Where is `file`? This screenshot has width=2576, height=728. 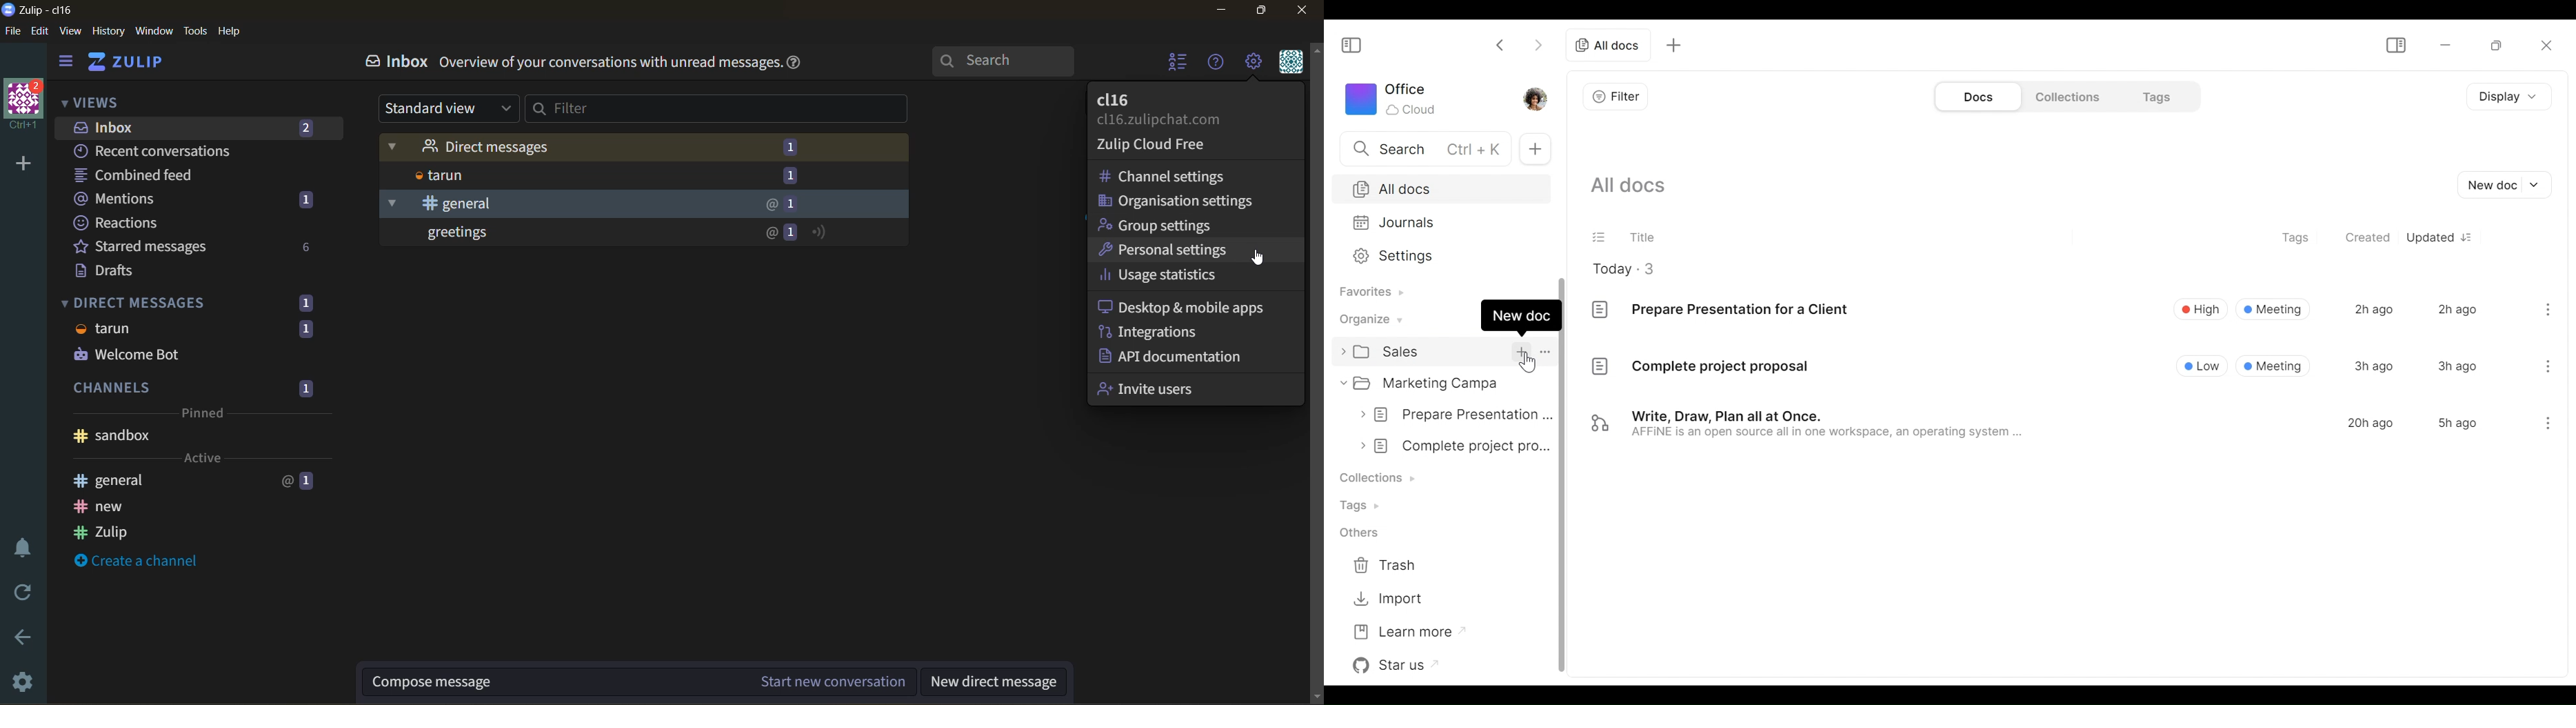
file is located at coordinates (13, 32).